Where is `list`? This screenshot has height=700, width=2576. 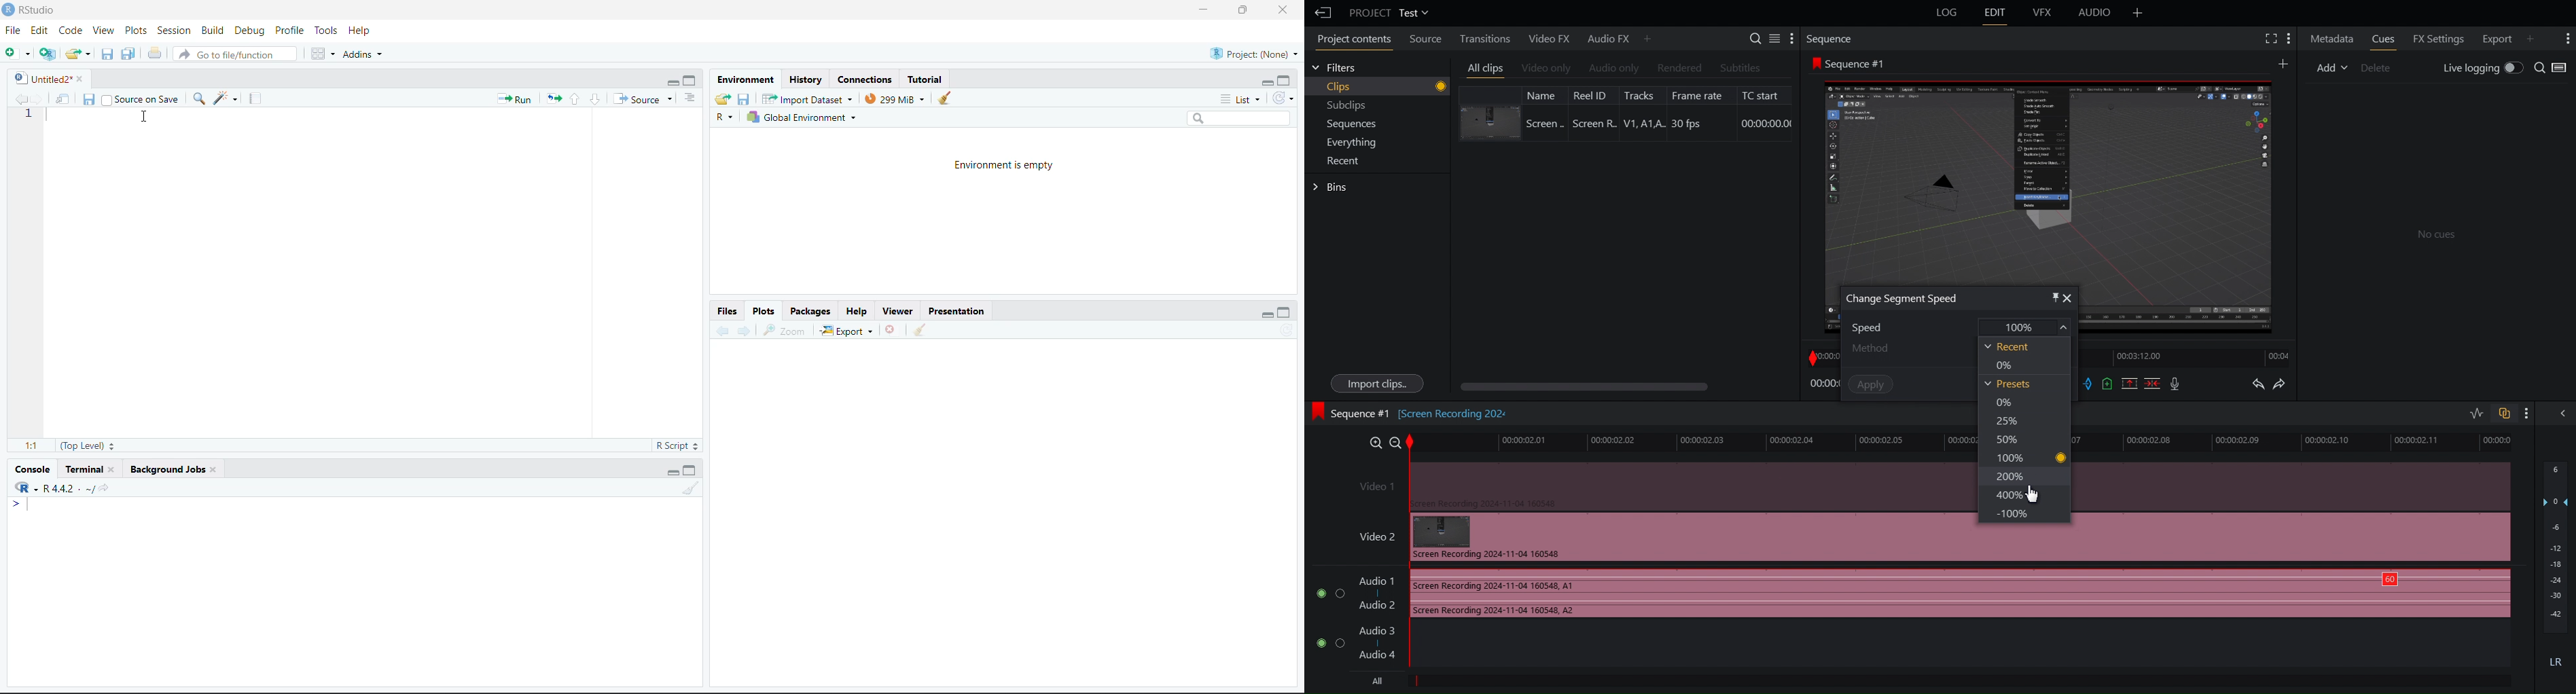
list is located at coordinates (1243, 100).